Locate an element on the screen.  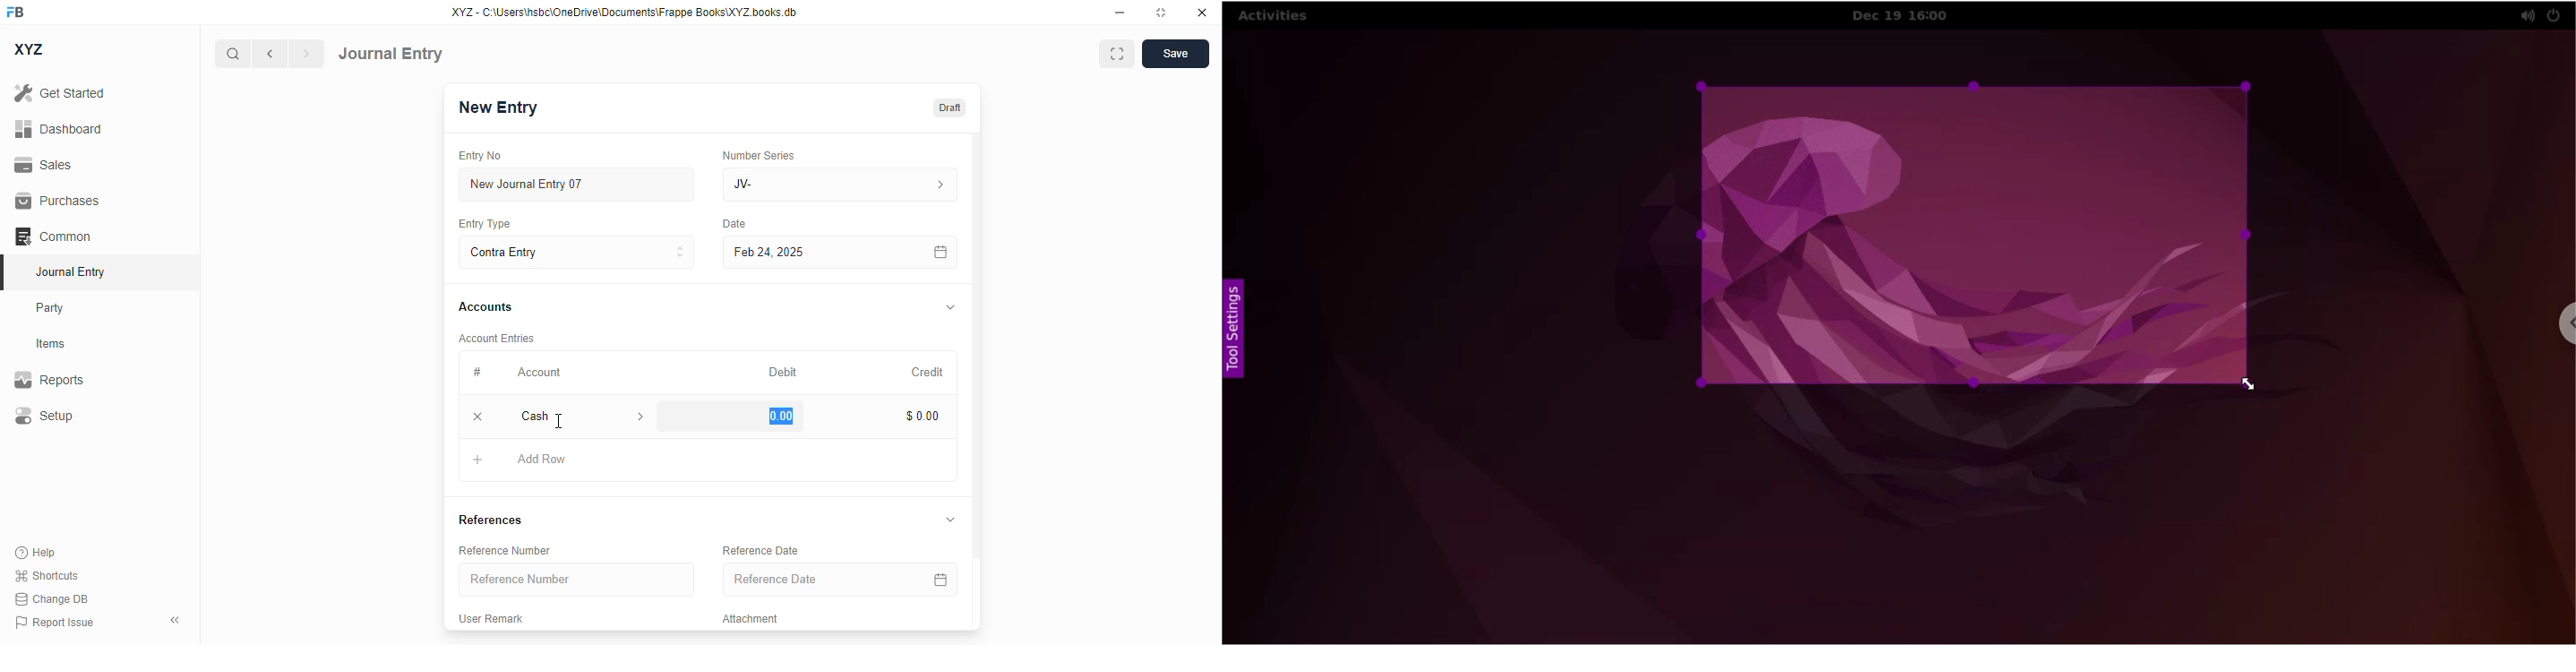
cursor is located at coordinates (560, 421).